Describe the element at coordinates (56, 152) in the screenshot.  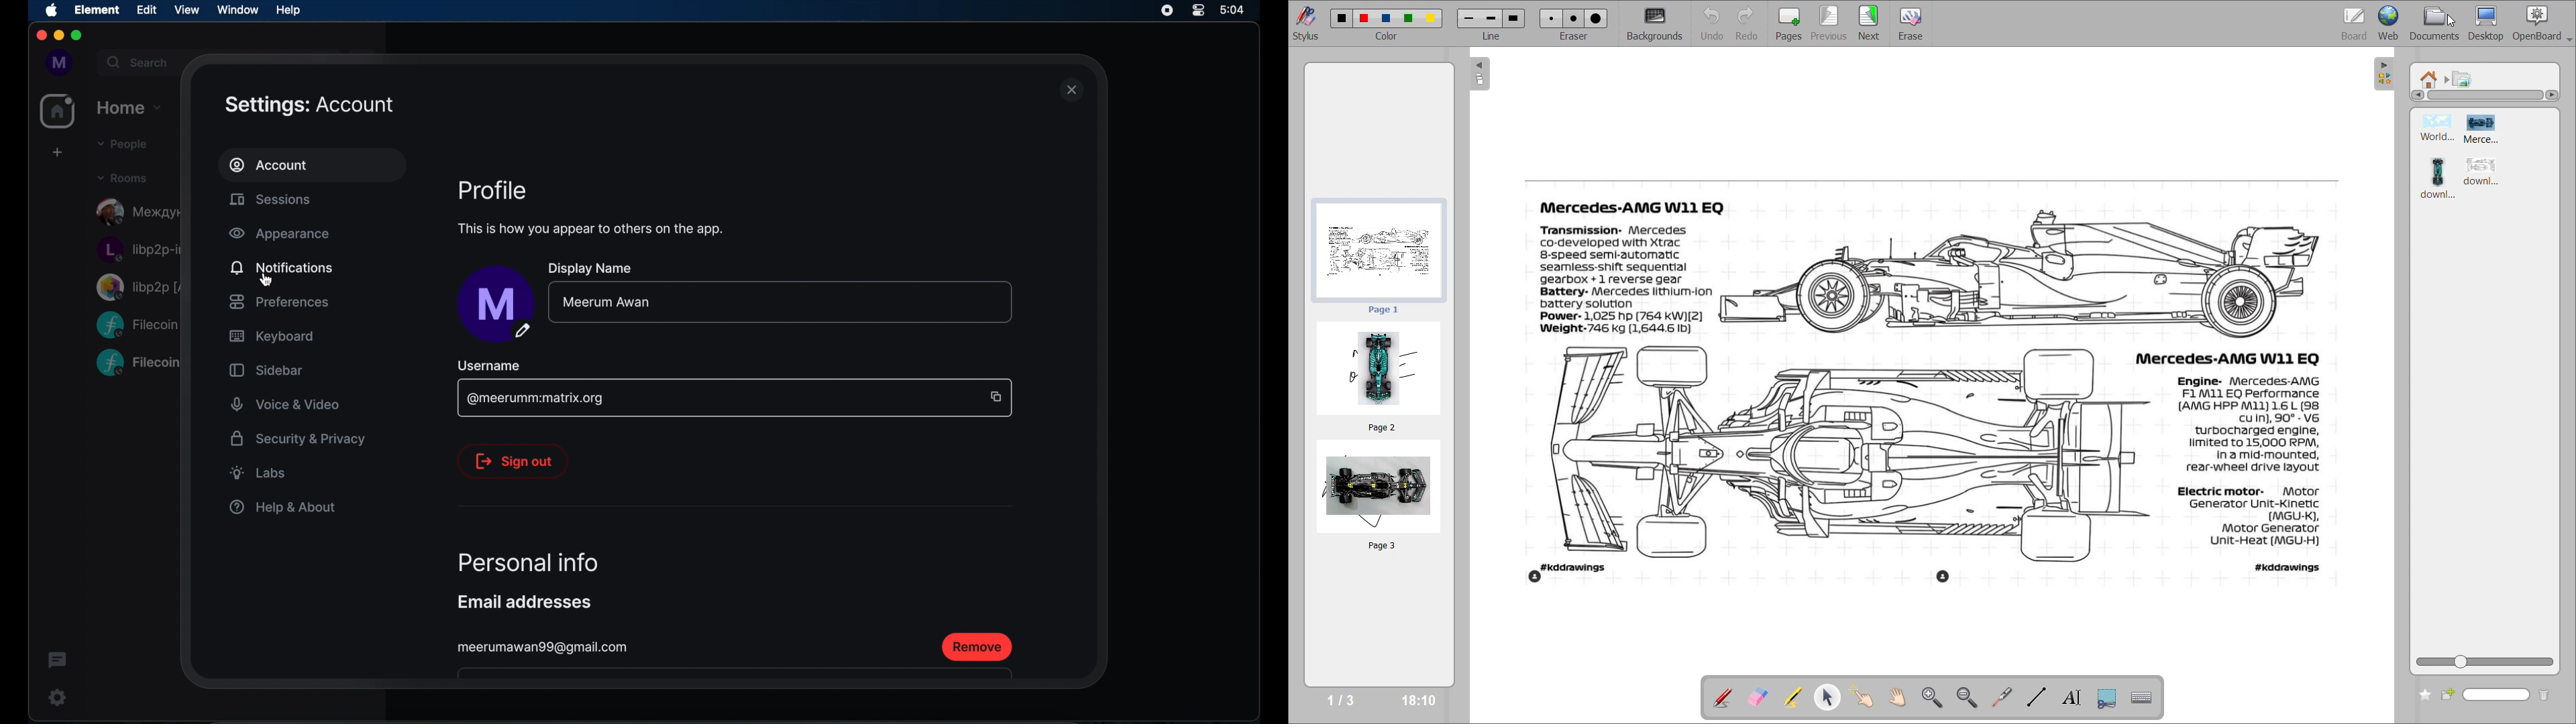
I see `add` at that location.